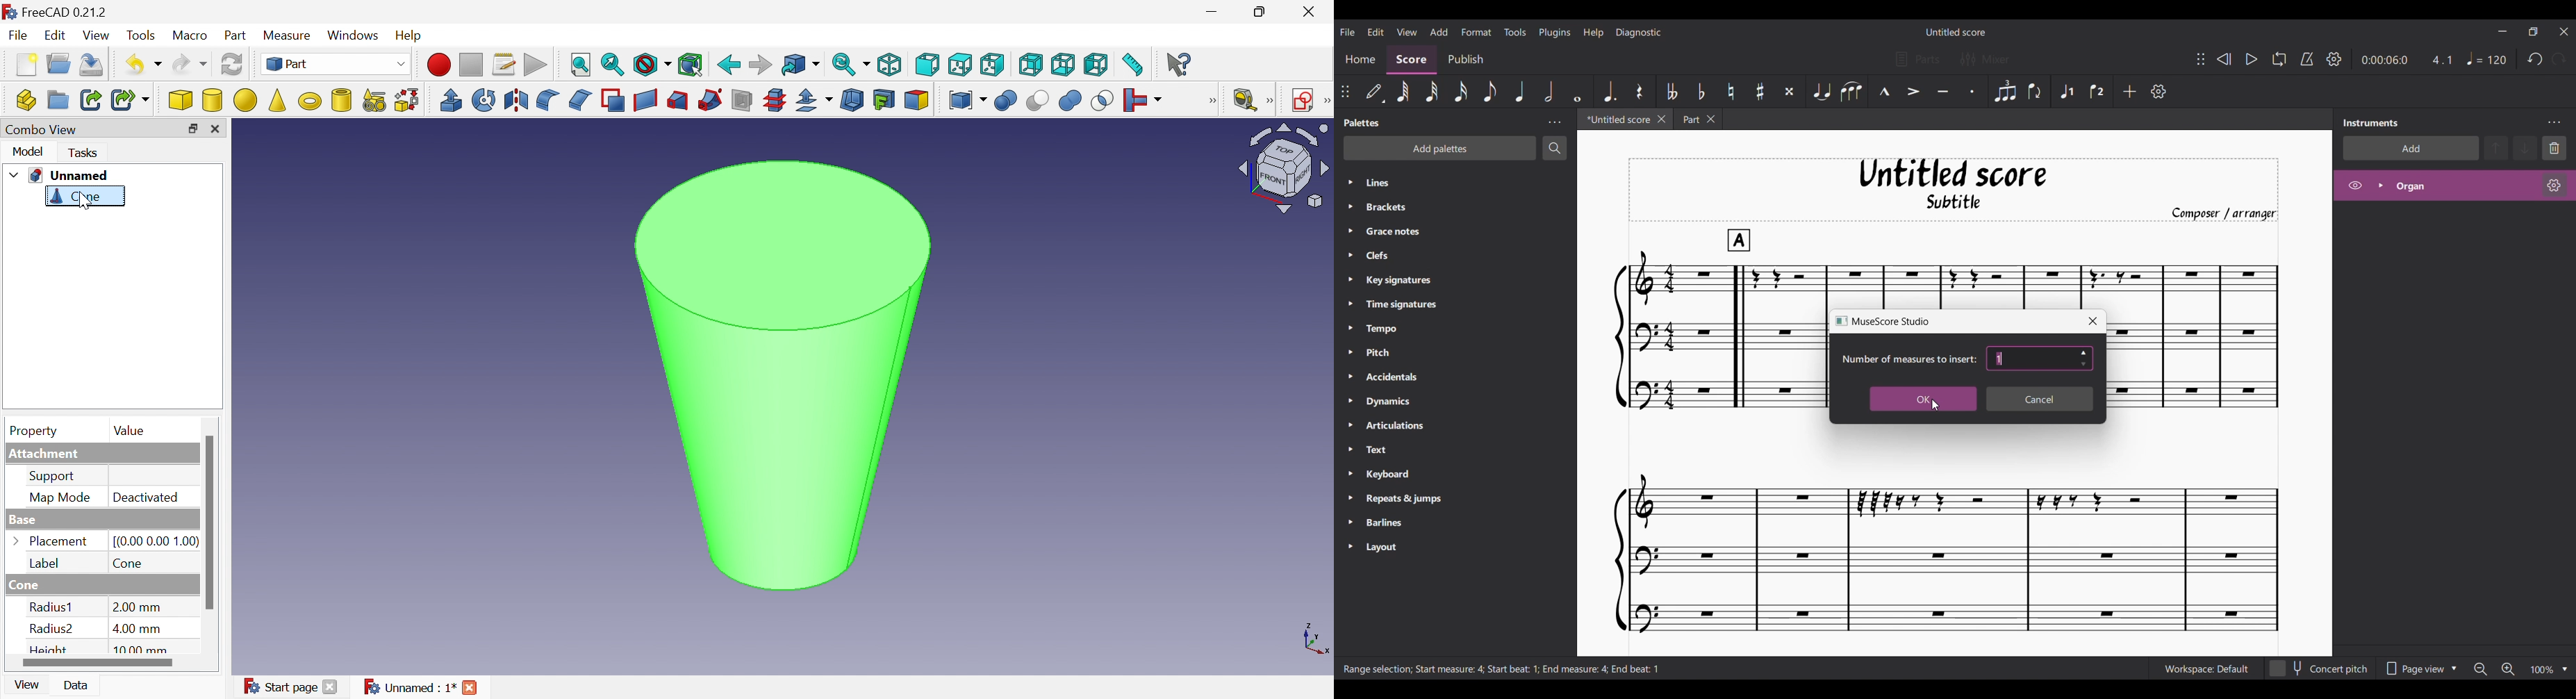 This screenshot has height=700, width=2576. I want to click on Value, so click(135, 432).